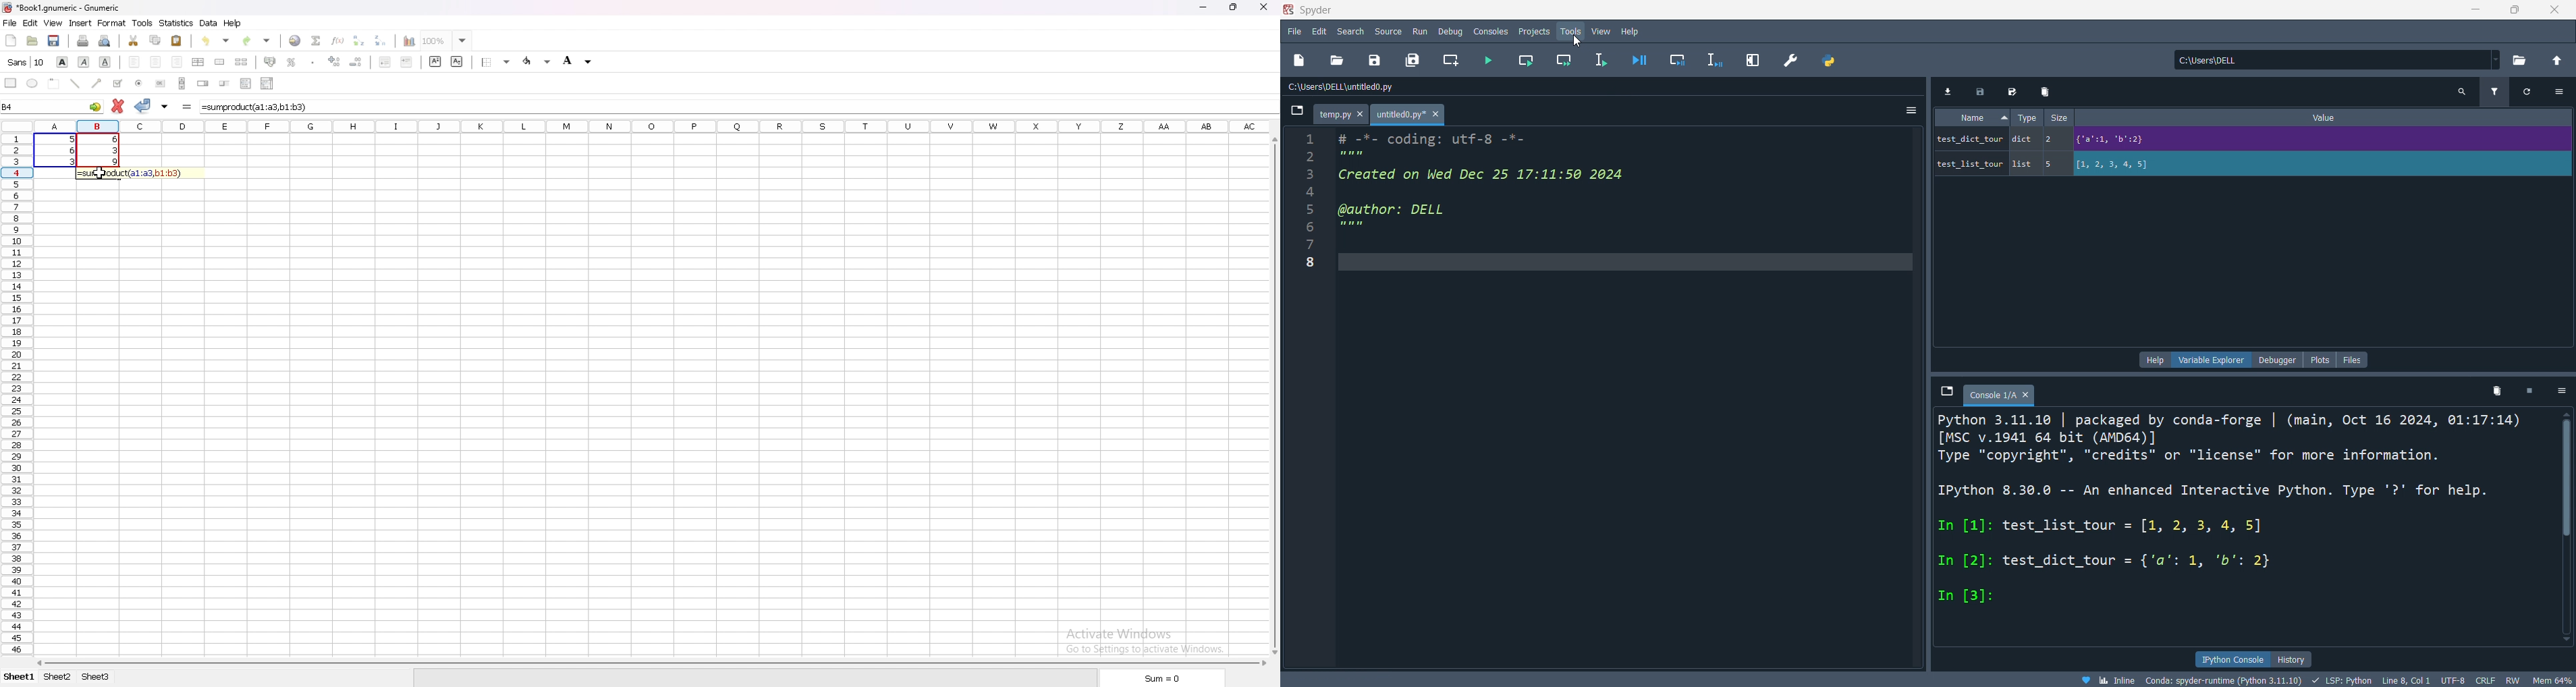 The width and height of the screenshot is (2576, 700). I want to click on data, so click(77, 149).